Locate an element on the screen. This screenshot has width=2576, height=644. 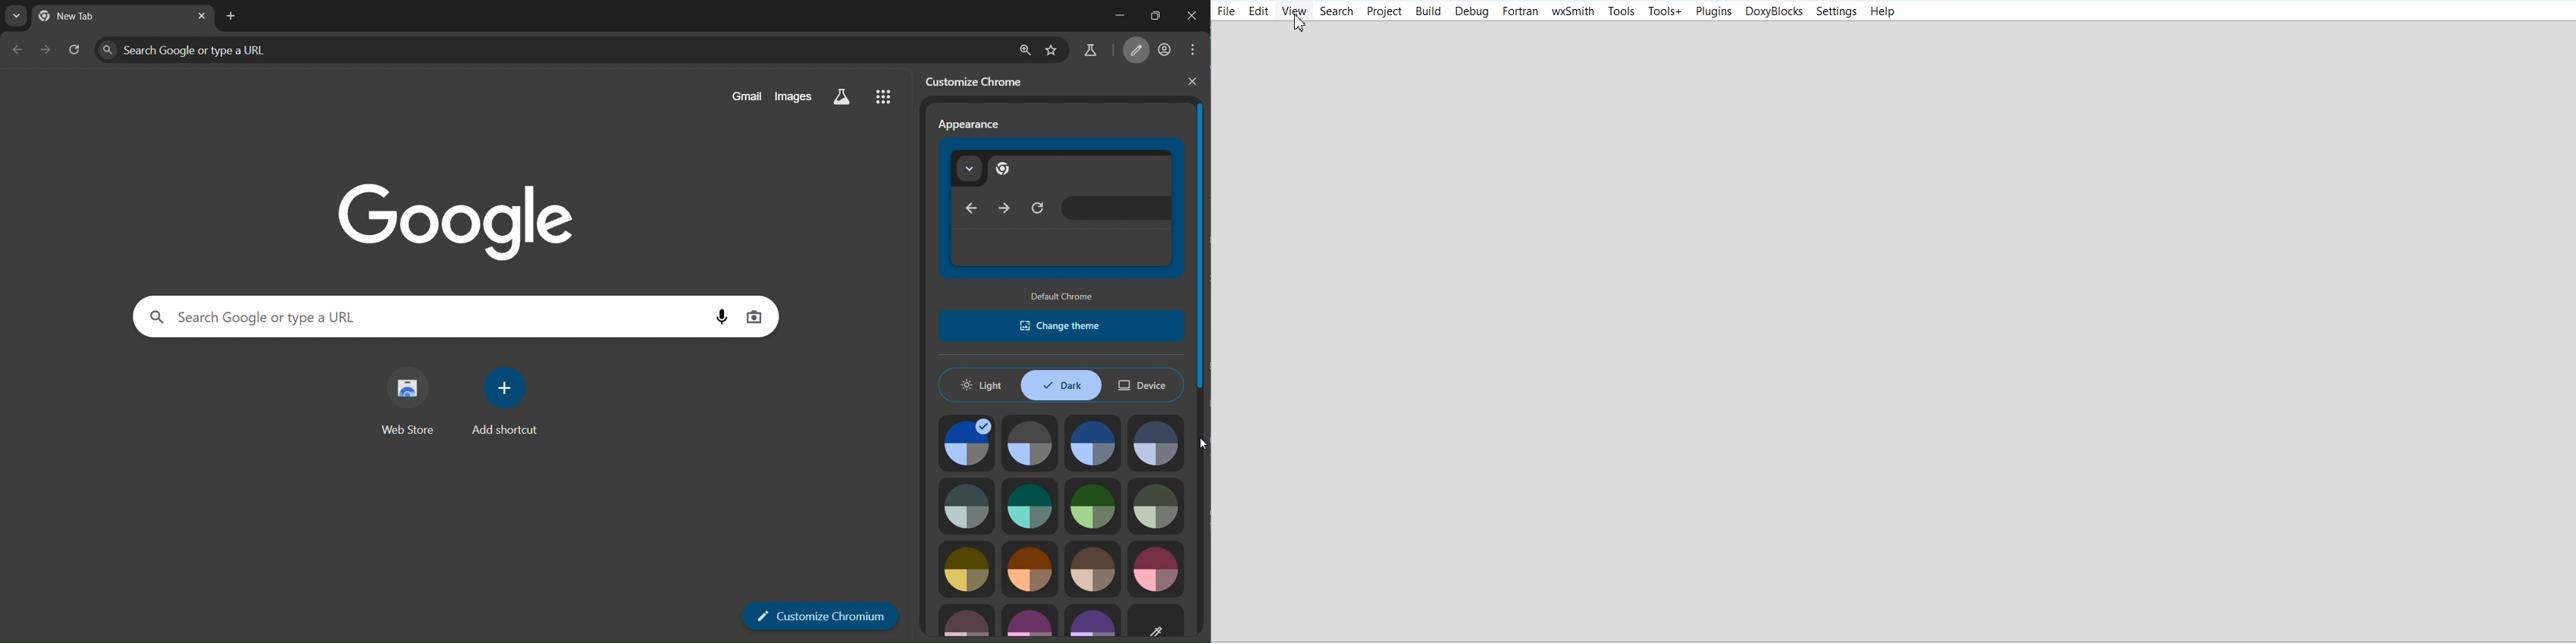
theme is located at coordinates (966, 567).